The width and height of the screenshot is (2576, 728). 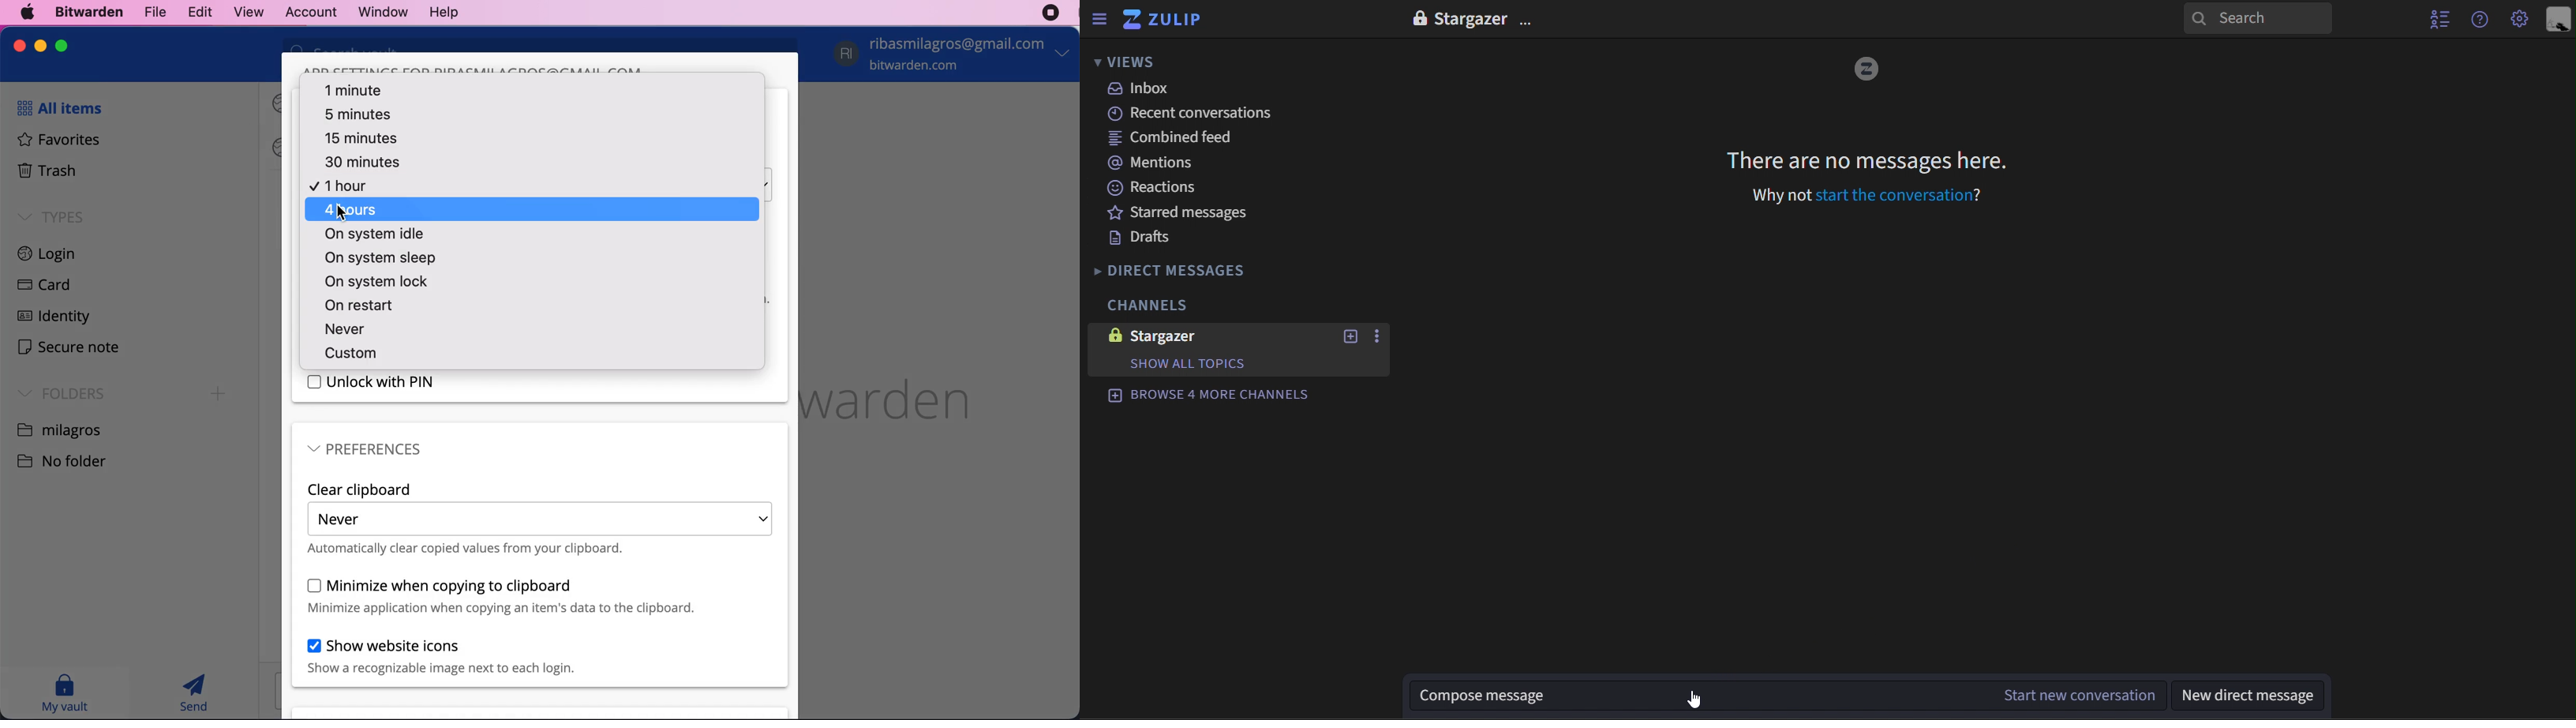 What do you see at coordinates (1193, 364) in the screenshot?
I see `show Topics` at bounding box center [1193, 364].